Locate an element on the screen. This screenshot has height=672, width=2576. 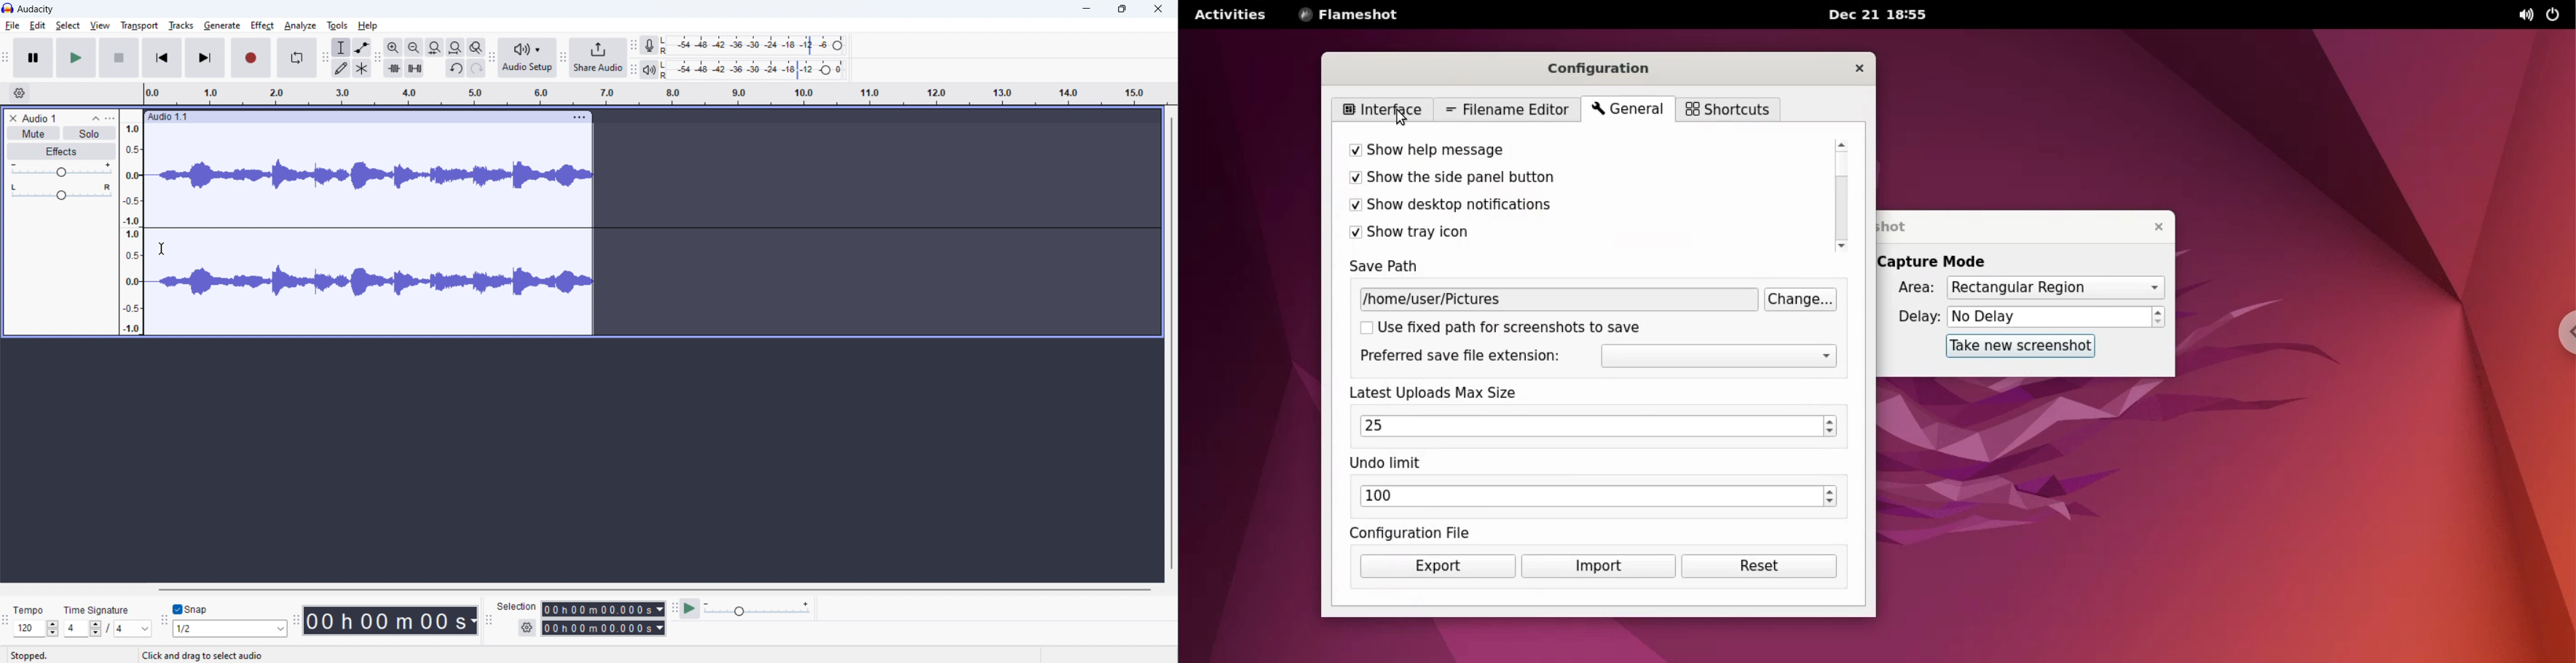
collapse is located at coordinates (95, 118).